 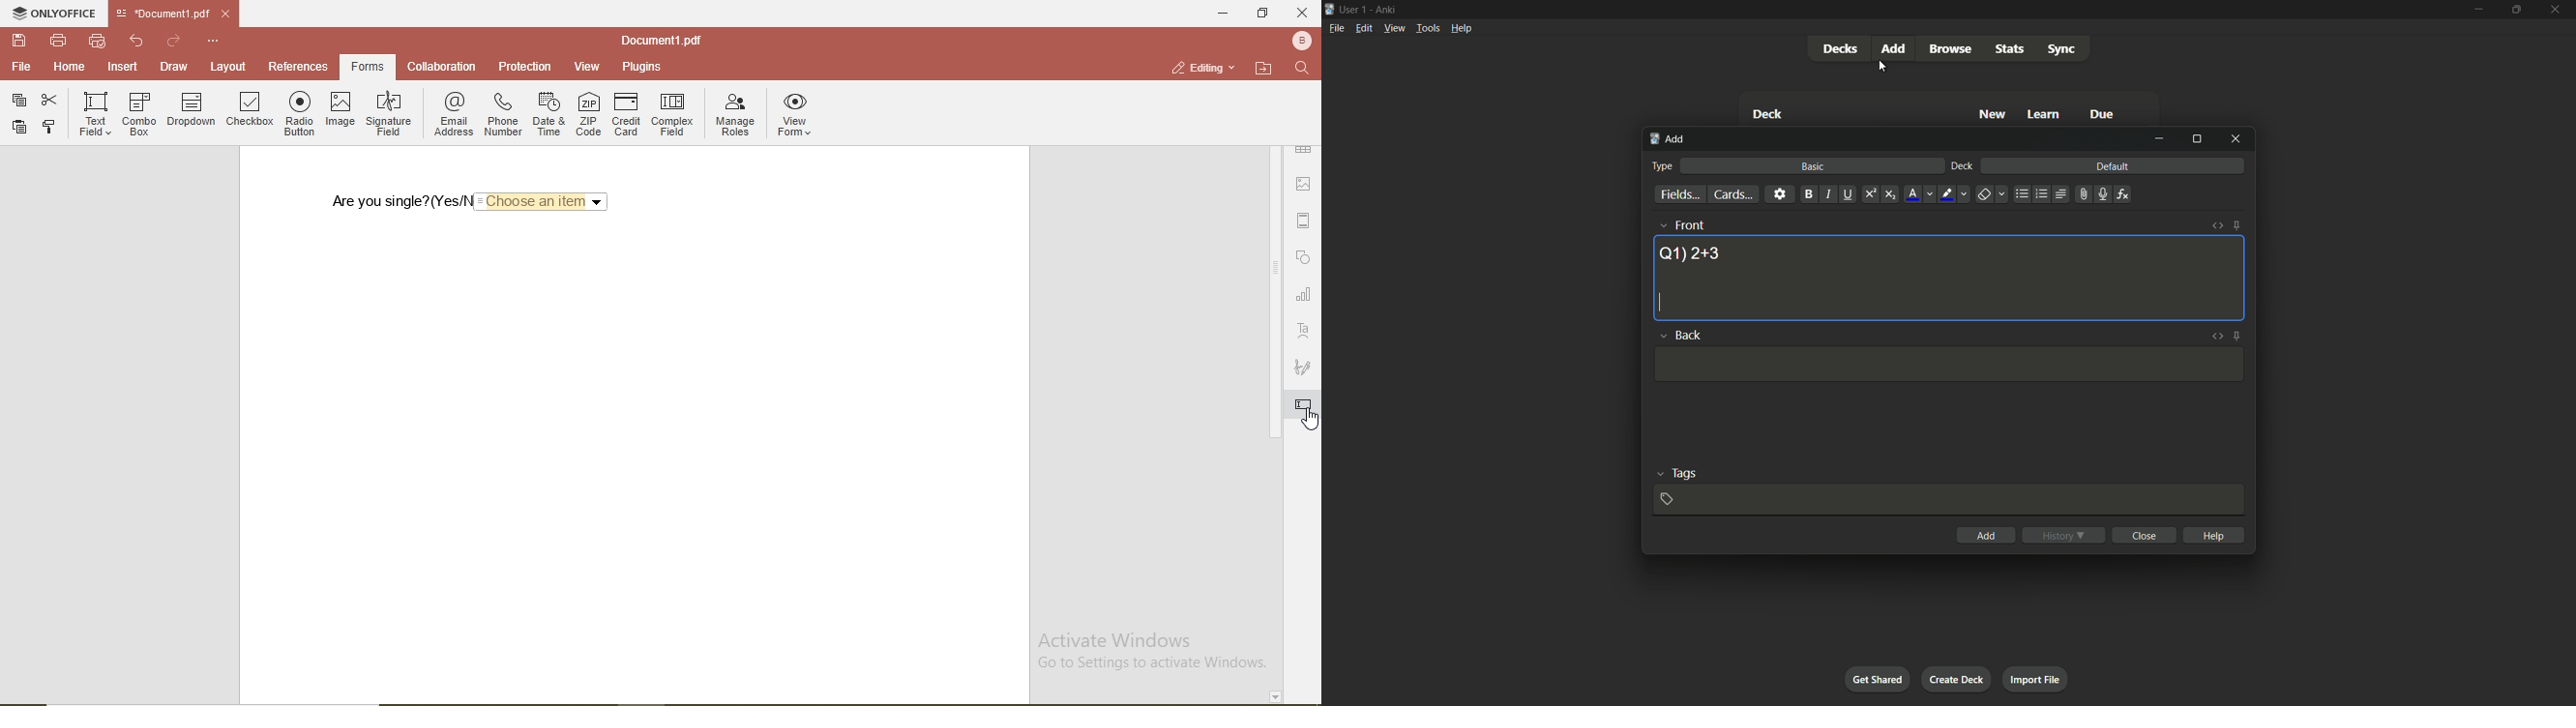 I want to click on settings, so click(x=1780, y=193).